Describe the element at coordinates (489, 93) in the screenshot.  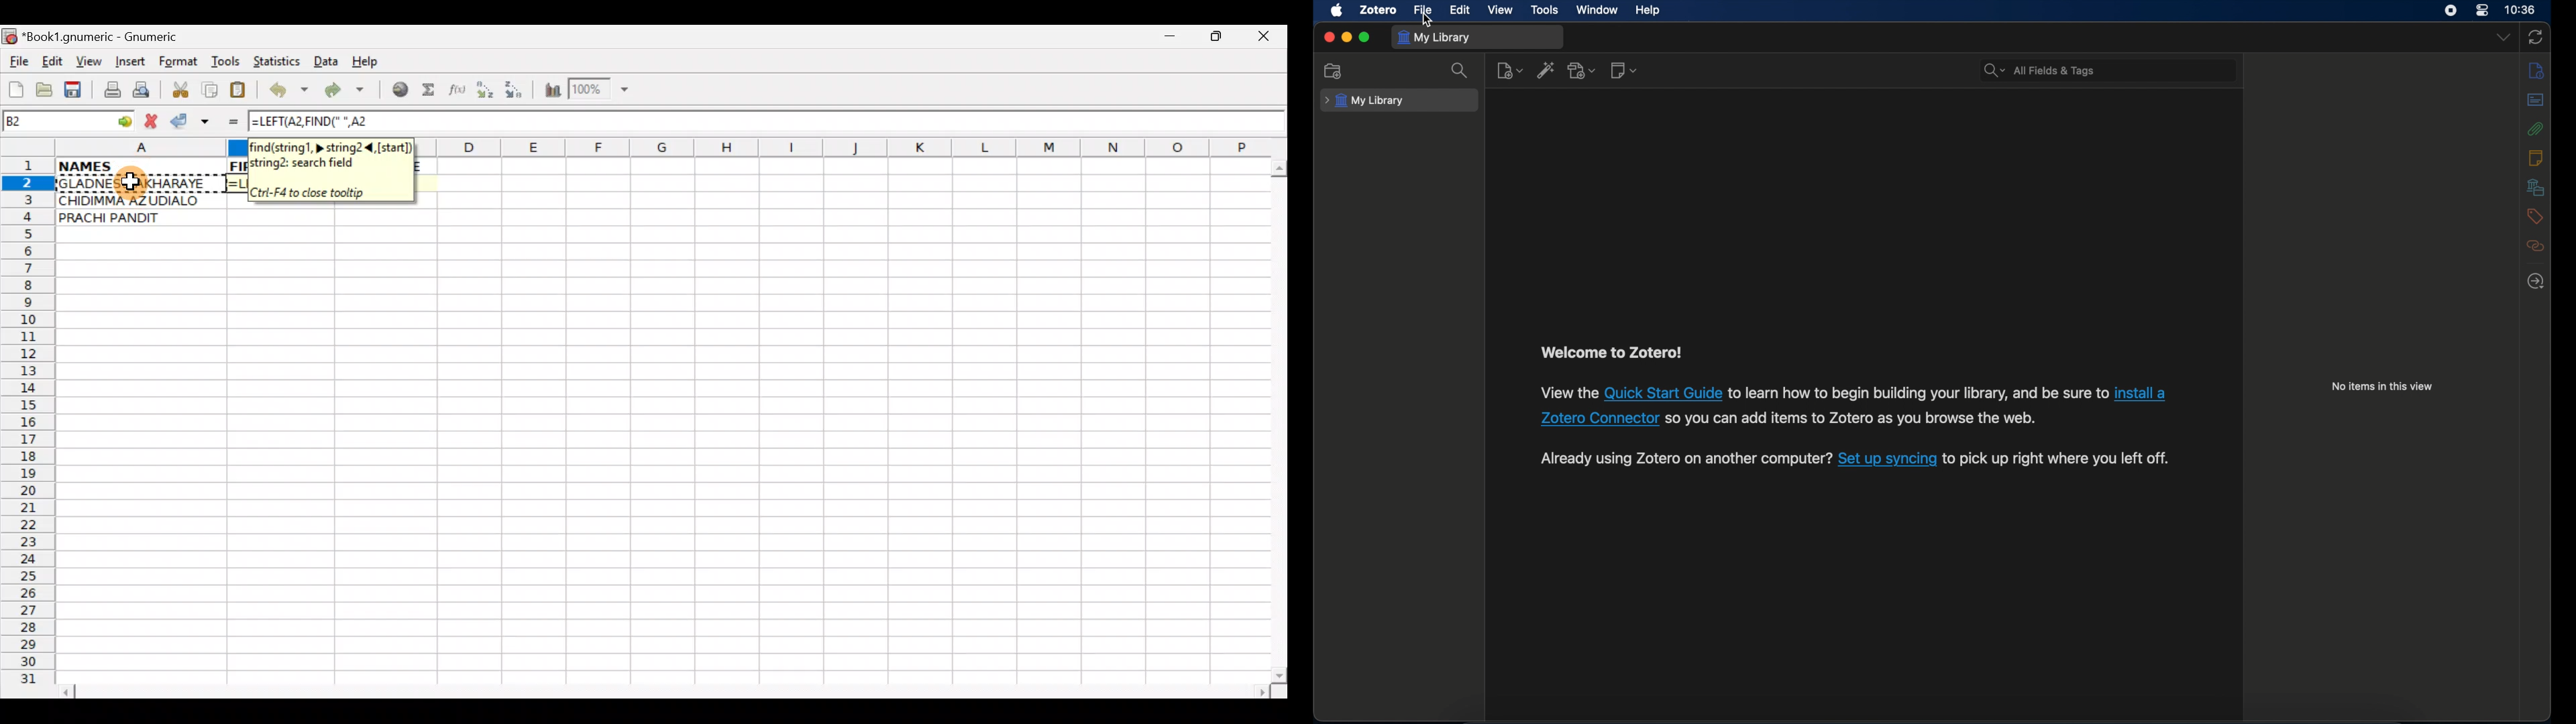
I see `Sort Ascending order` at that location.